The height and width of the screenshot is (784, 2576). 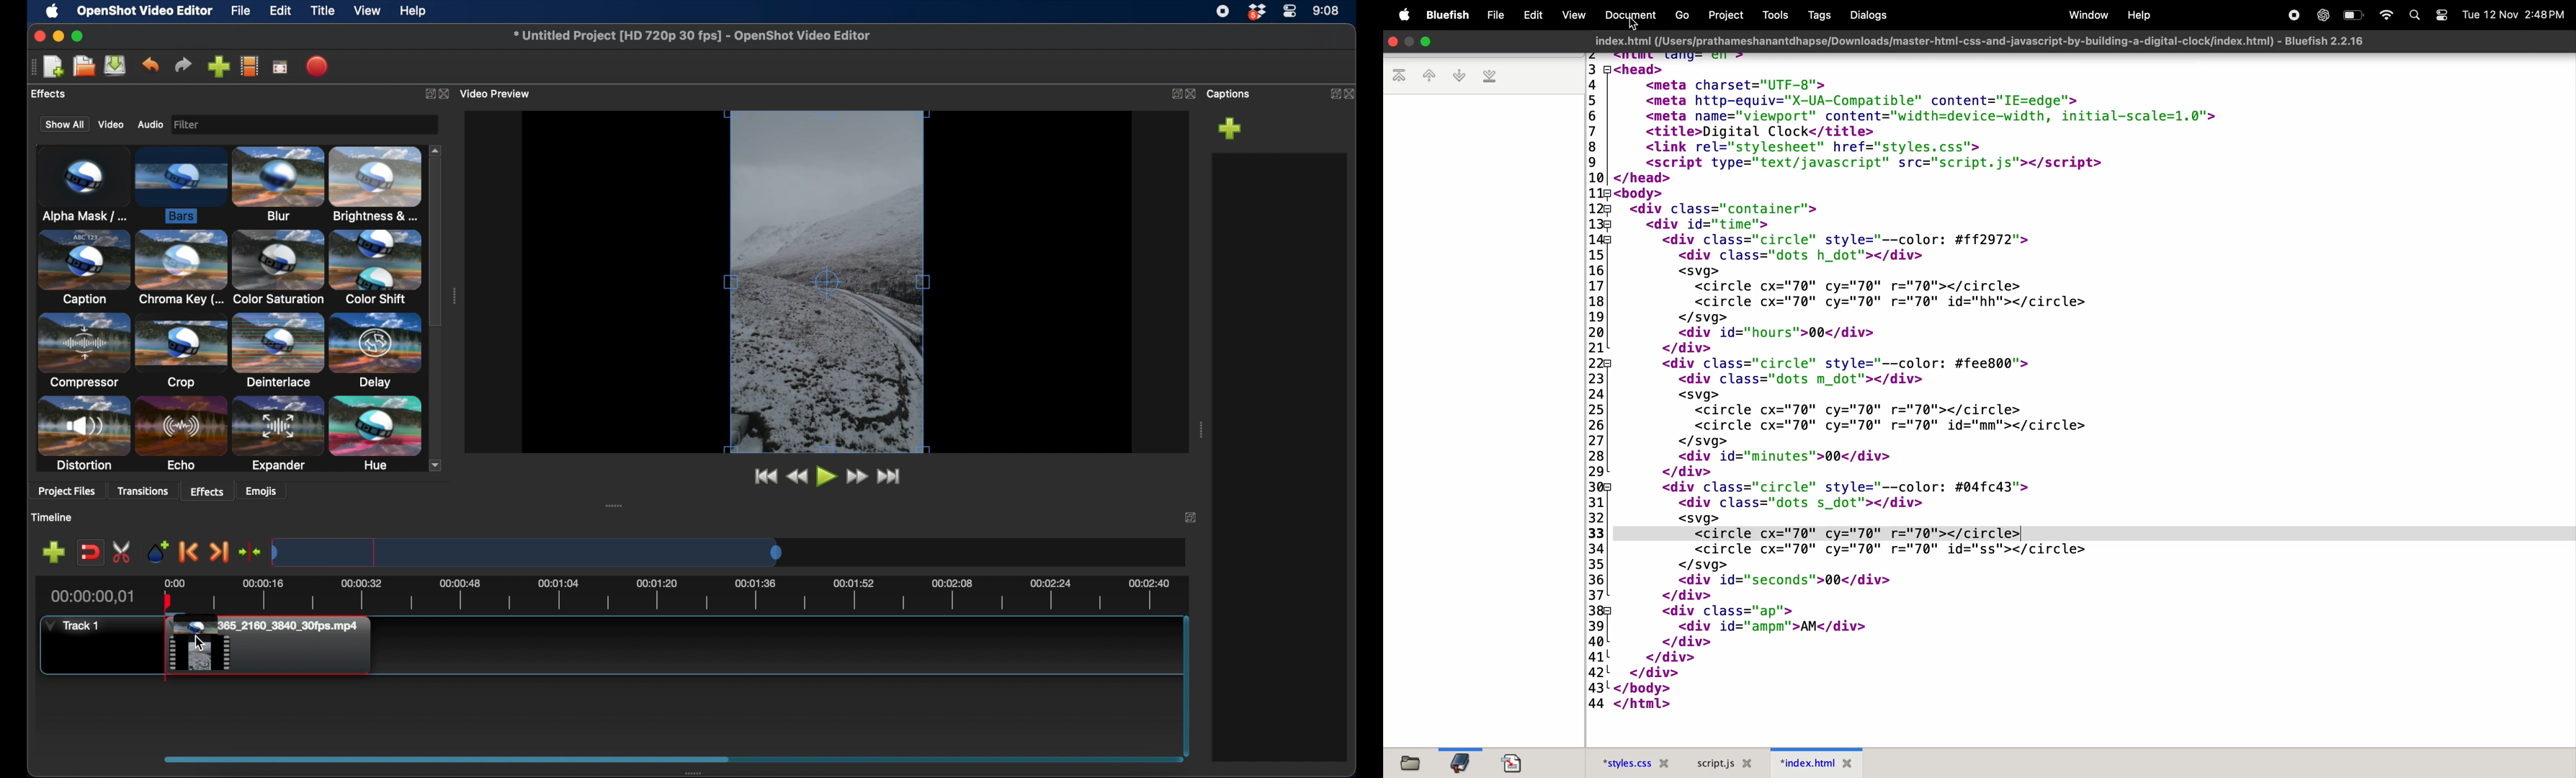 What do you see at coordinates (824, 283) in the screenshot?
I see `video preview` at bounding box center [824, 283].